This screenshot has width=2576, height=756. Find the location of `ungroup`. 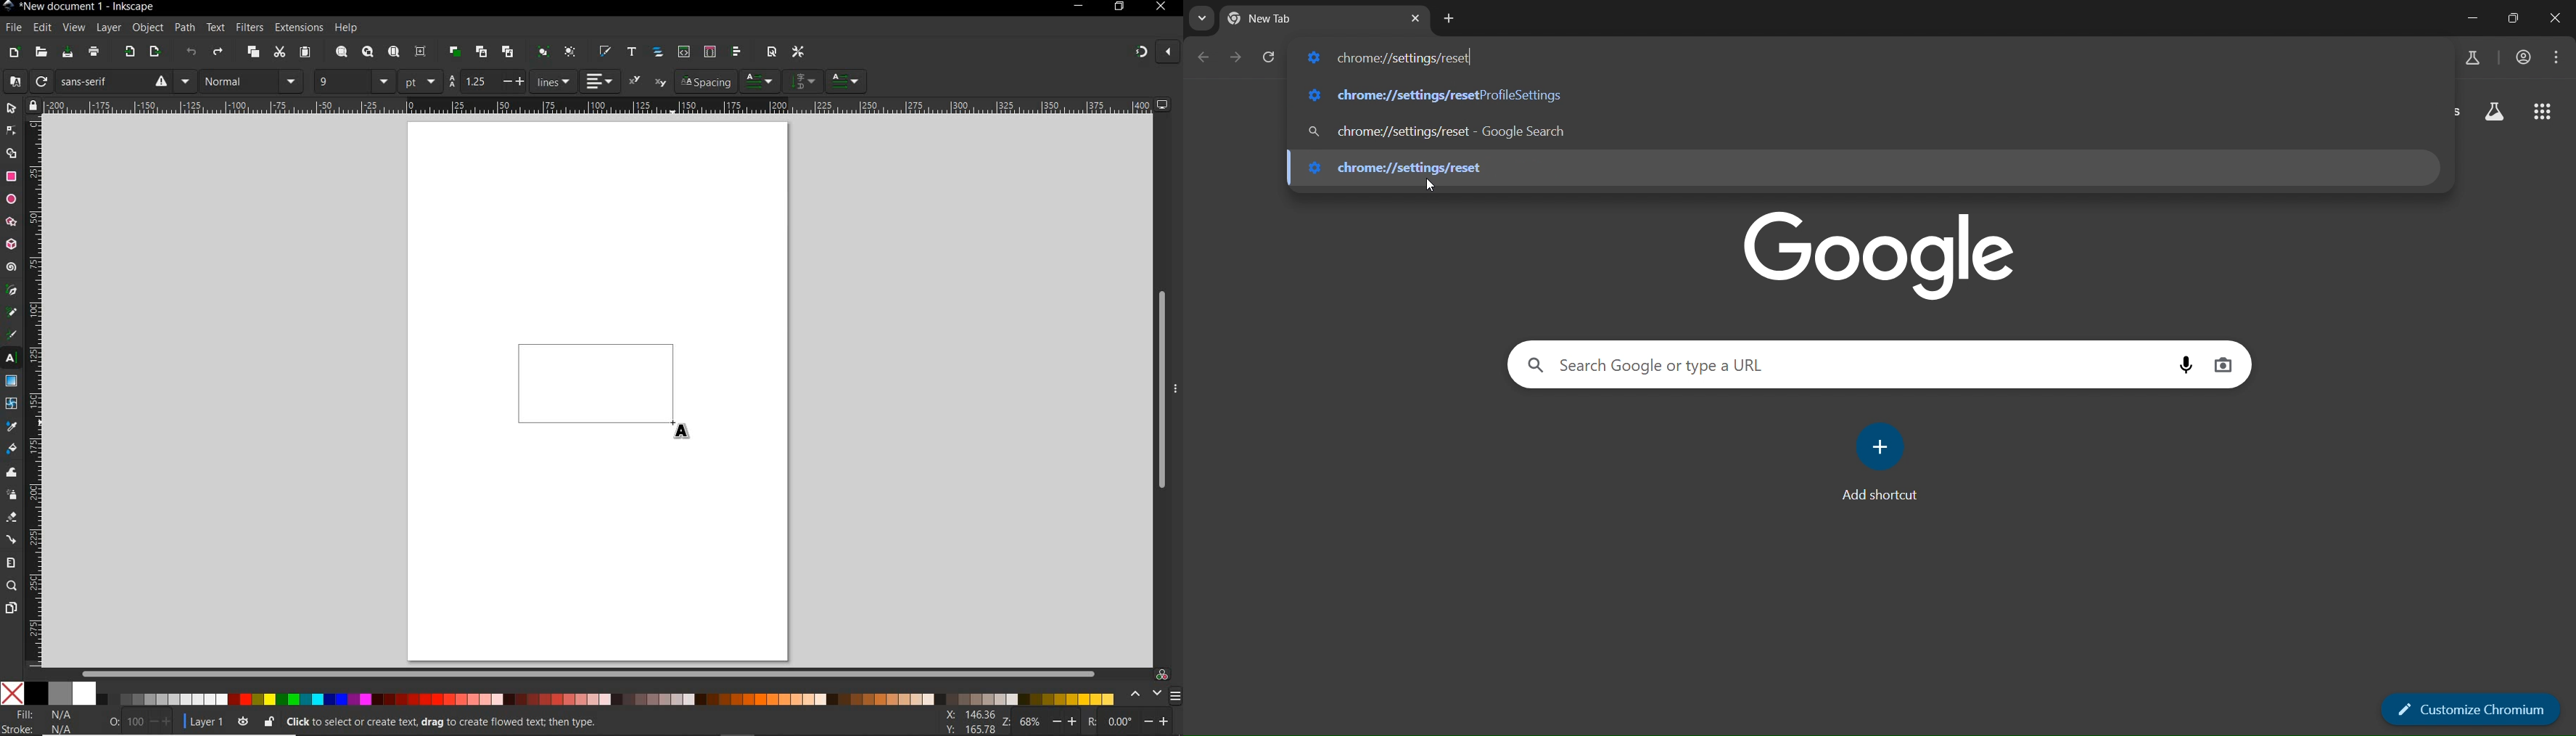

ungroup is located at coordinates (570, 52).